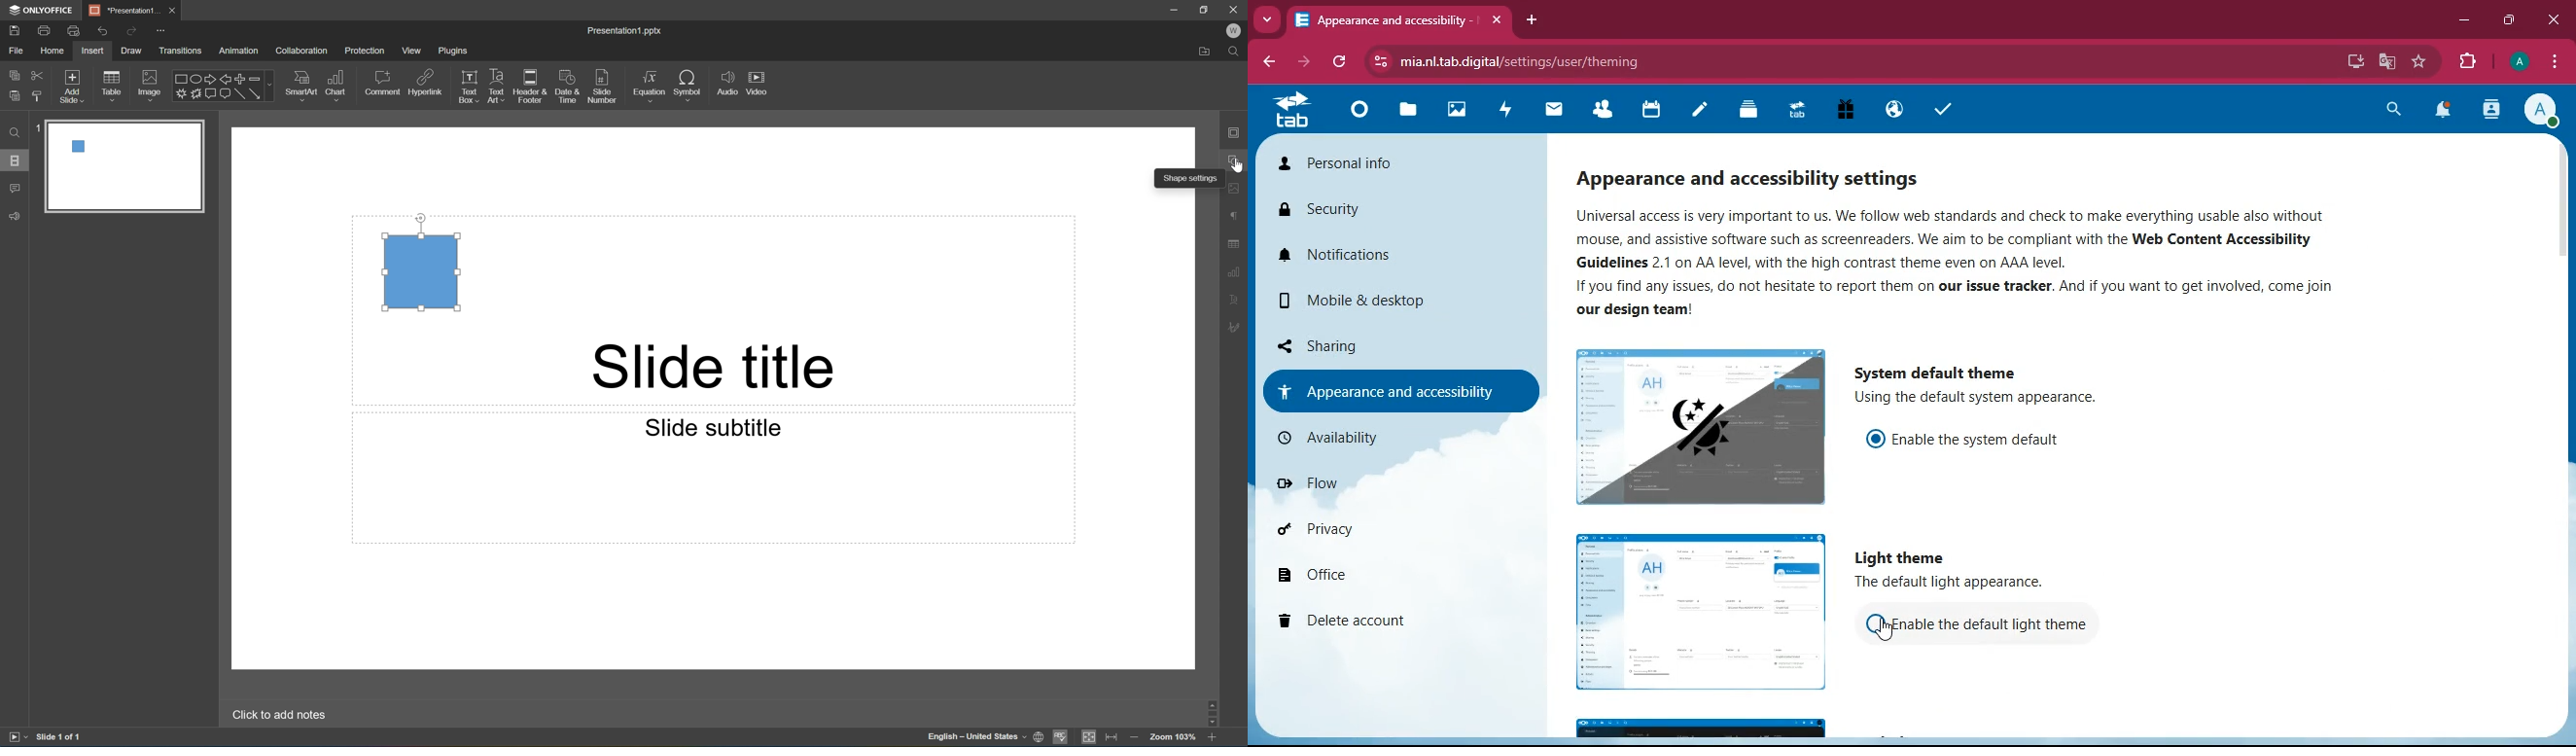 The image size is (2576, 756). What do you see at coordinates (384, 83) in the screenshot?
I see `Comment` at bounding box center [384, 83].